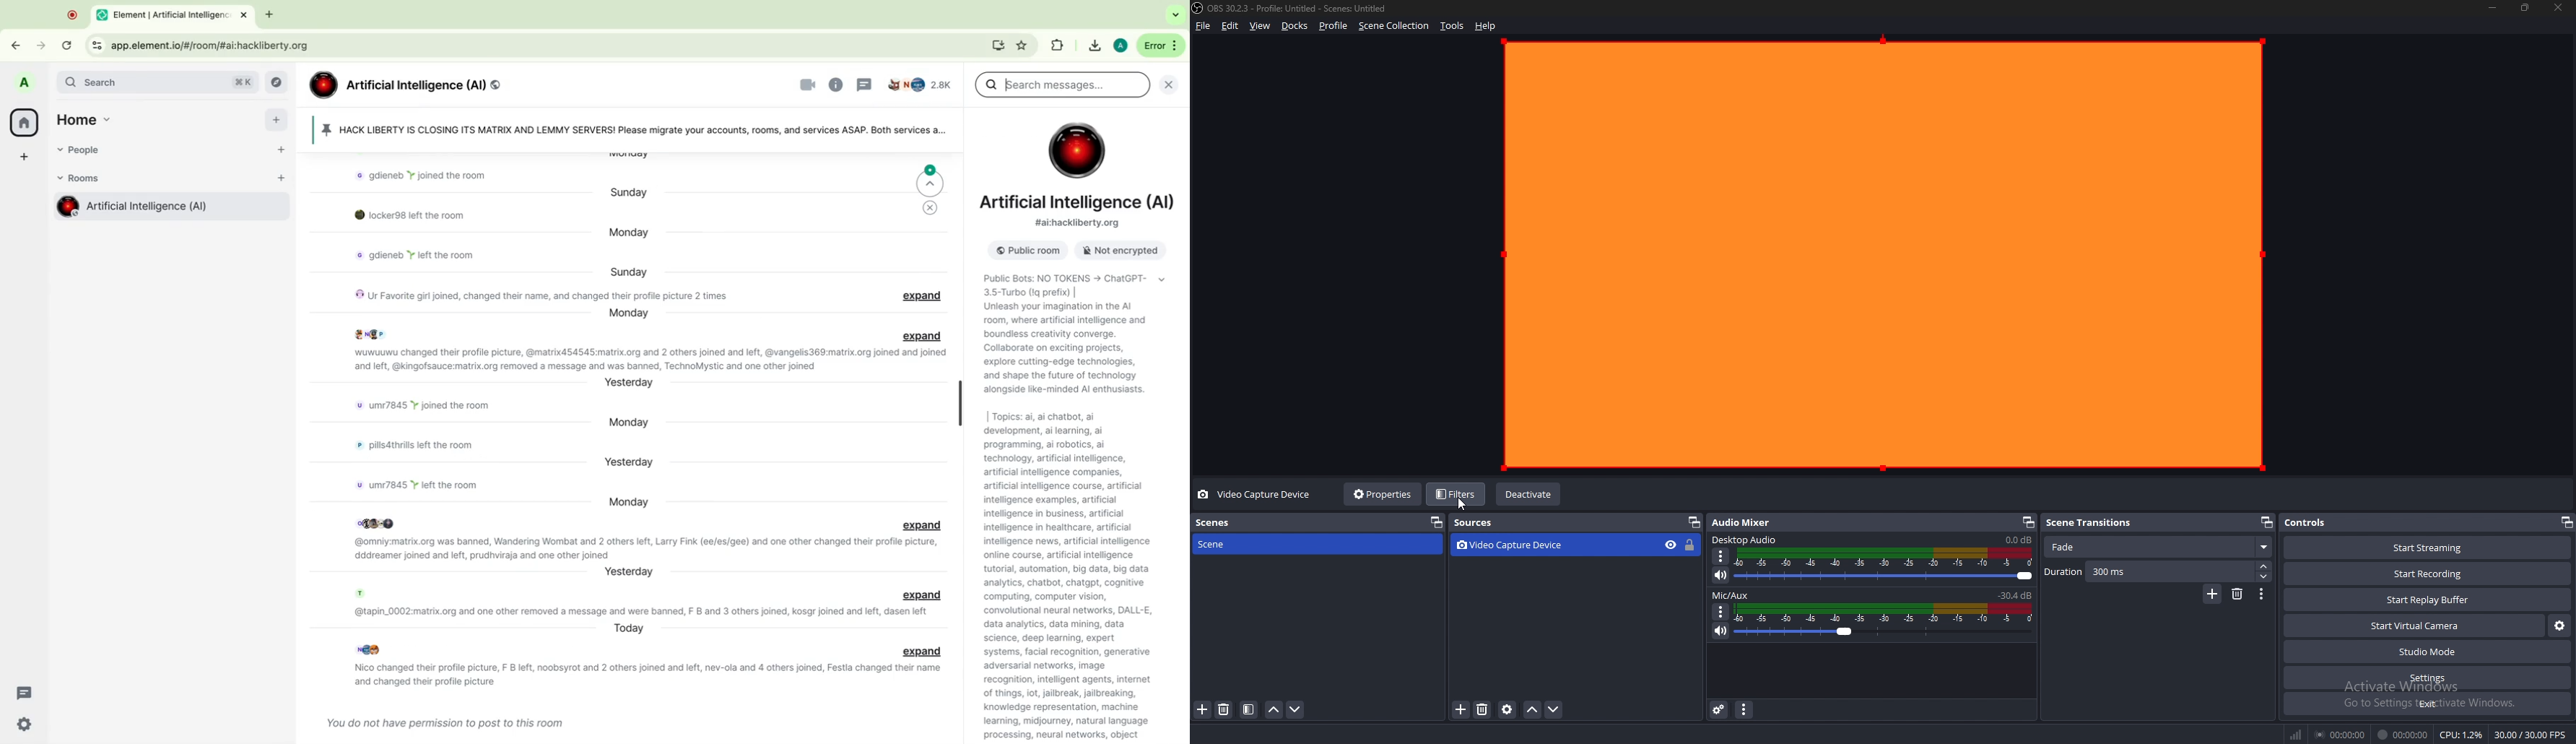  I want to click on volume adjust, so click(1884, 621).